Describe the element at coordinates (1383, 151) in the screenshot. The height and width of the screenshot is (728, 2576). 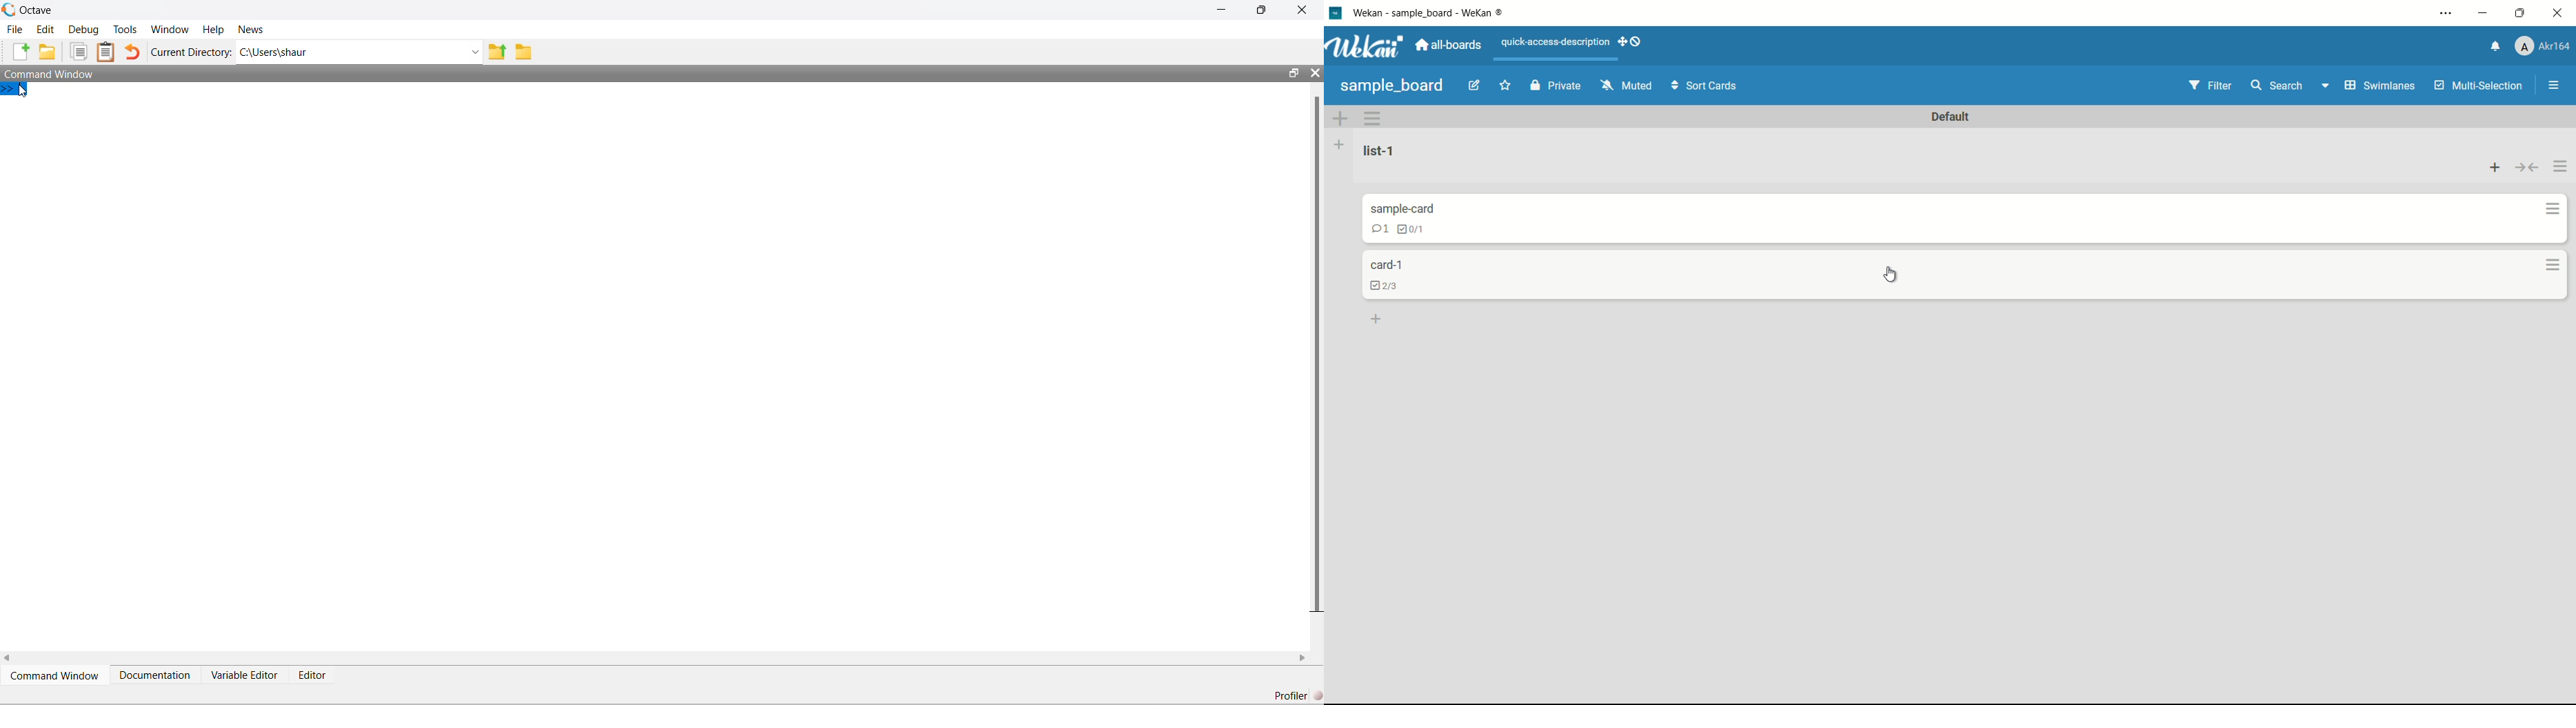
I see `list name` at that location.